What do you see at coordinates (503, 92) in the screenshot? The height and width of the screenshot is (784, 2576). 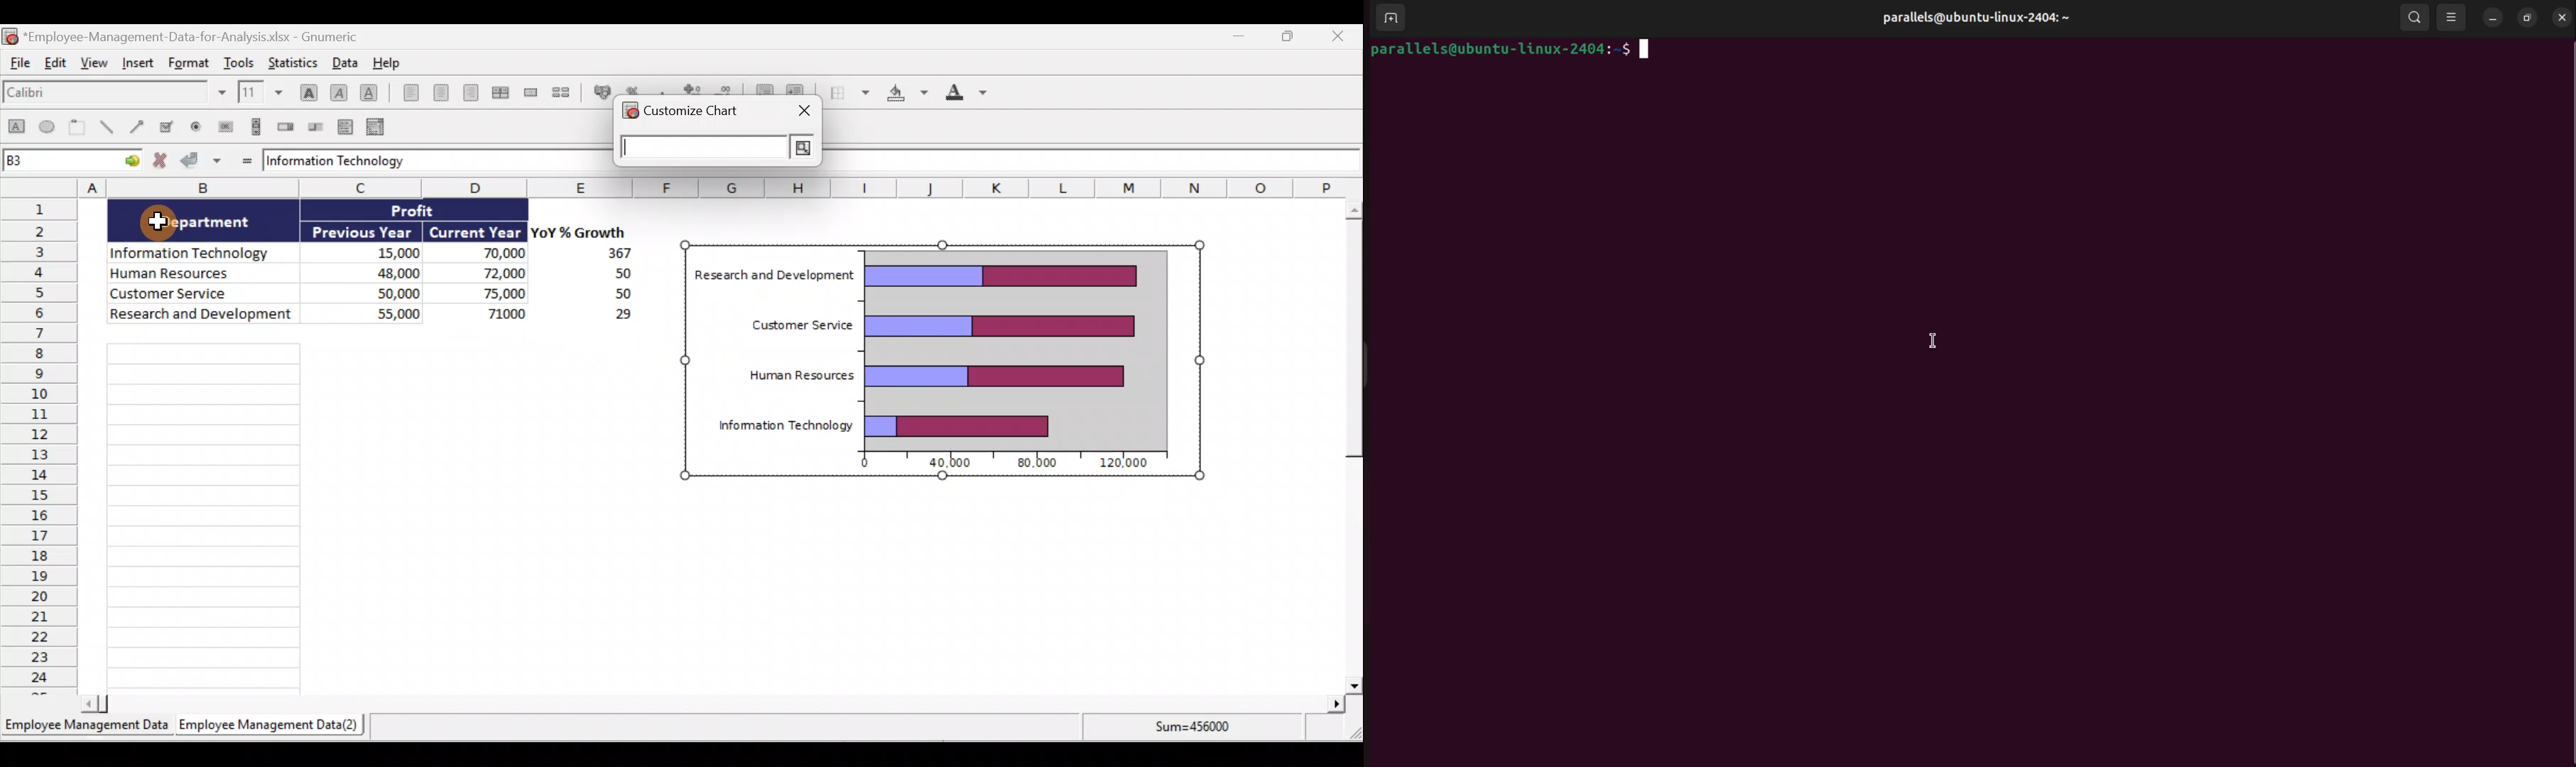 I see `Centre horizontally across the selection` at bounding box center [503, 92].